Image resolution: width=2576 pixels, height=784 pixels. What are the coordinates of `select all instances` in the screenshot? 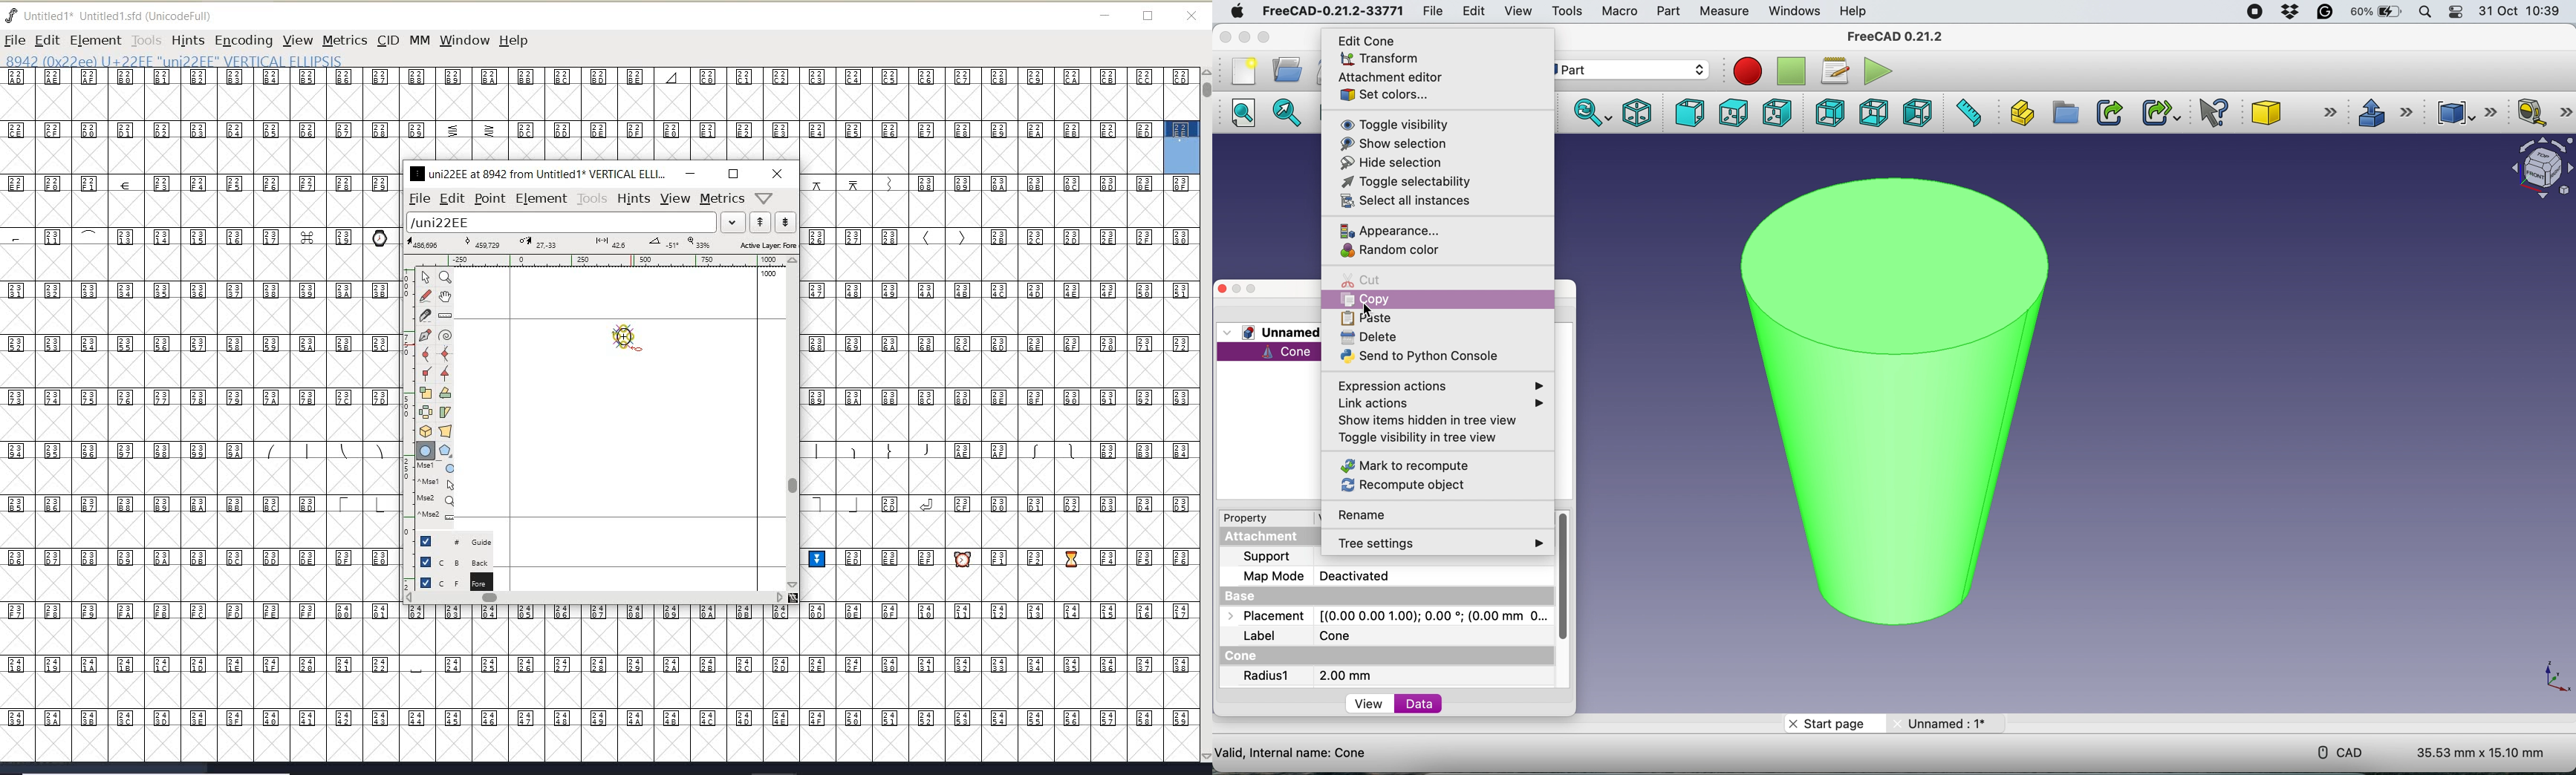 It's located at (1403, 201).